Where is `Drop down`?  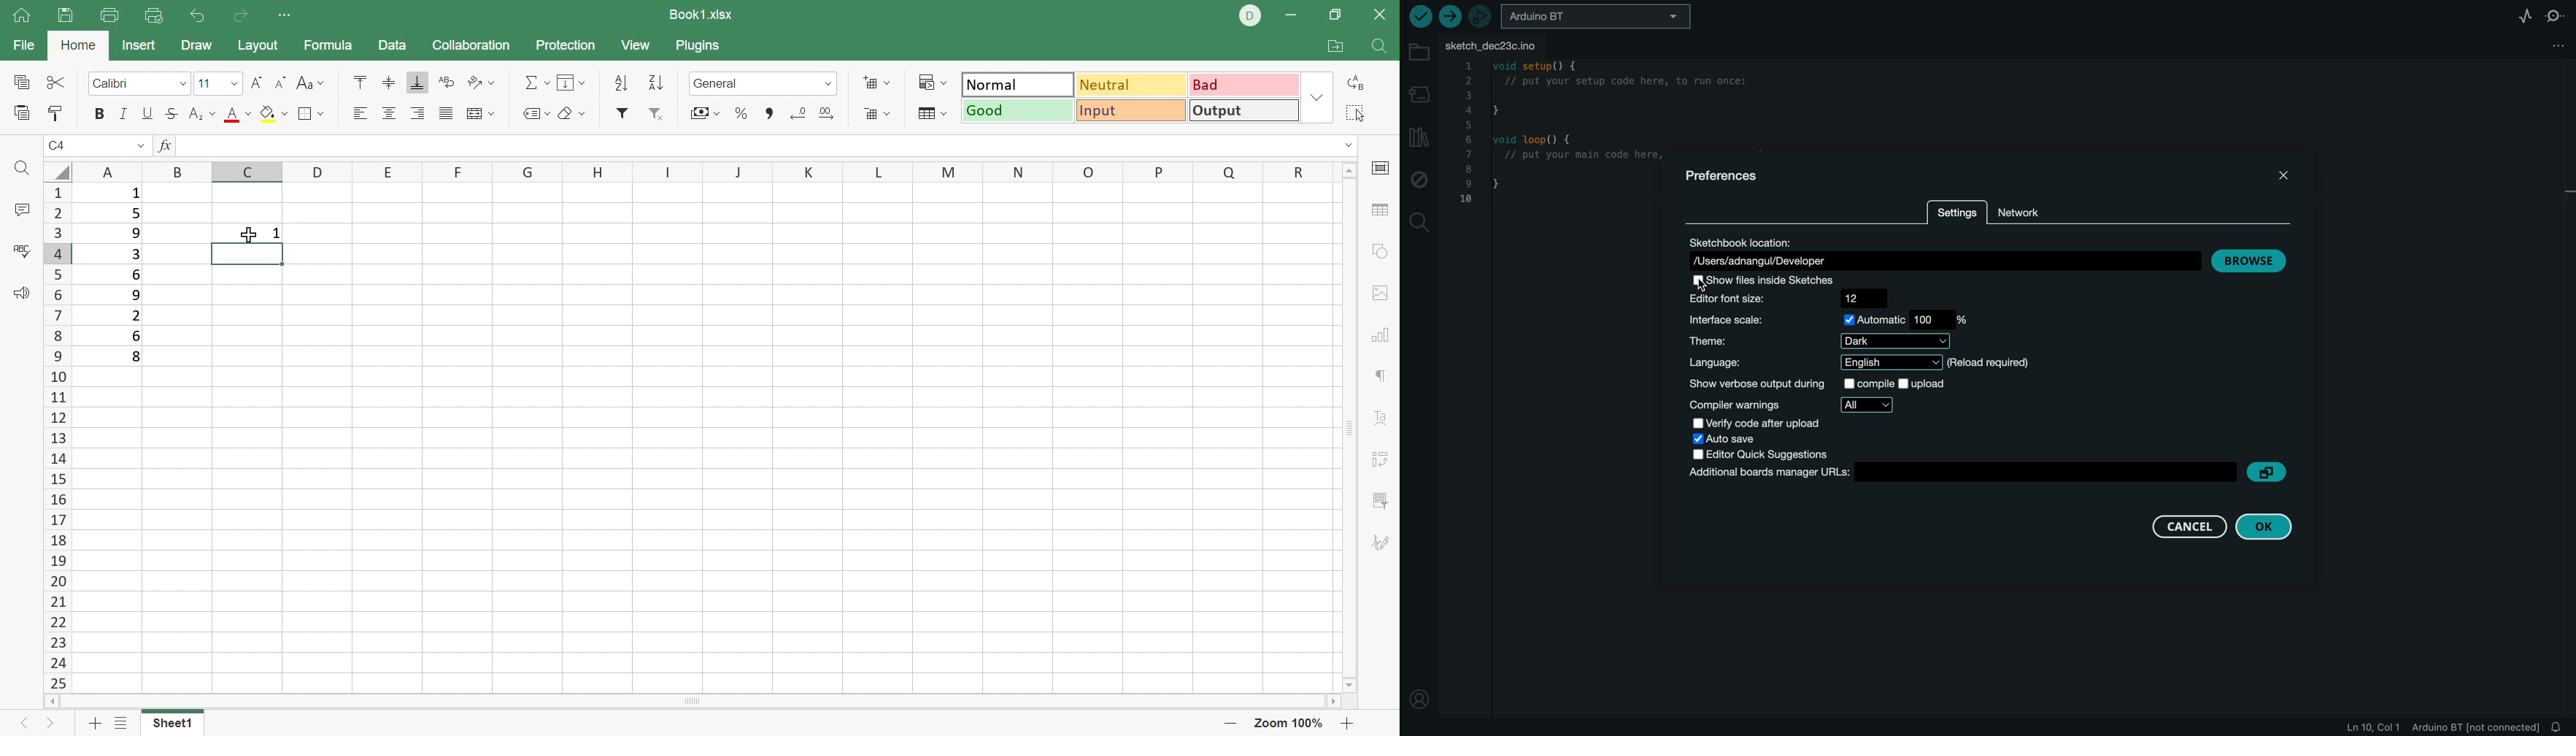 Drop down is located at coordinates (830, 83).